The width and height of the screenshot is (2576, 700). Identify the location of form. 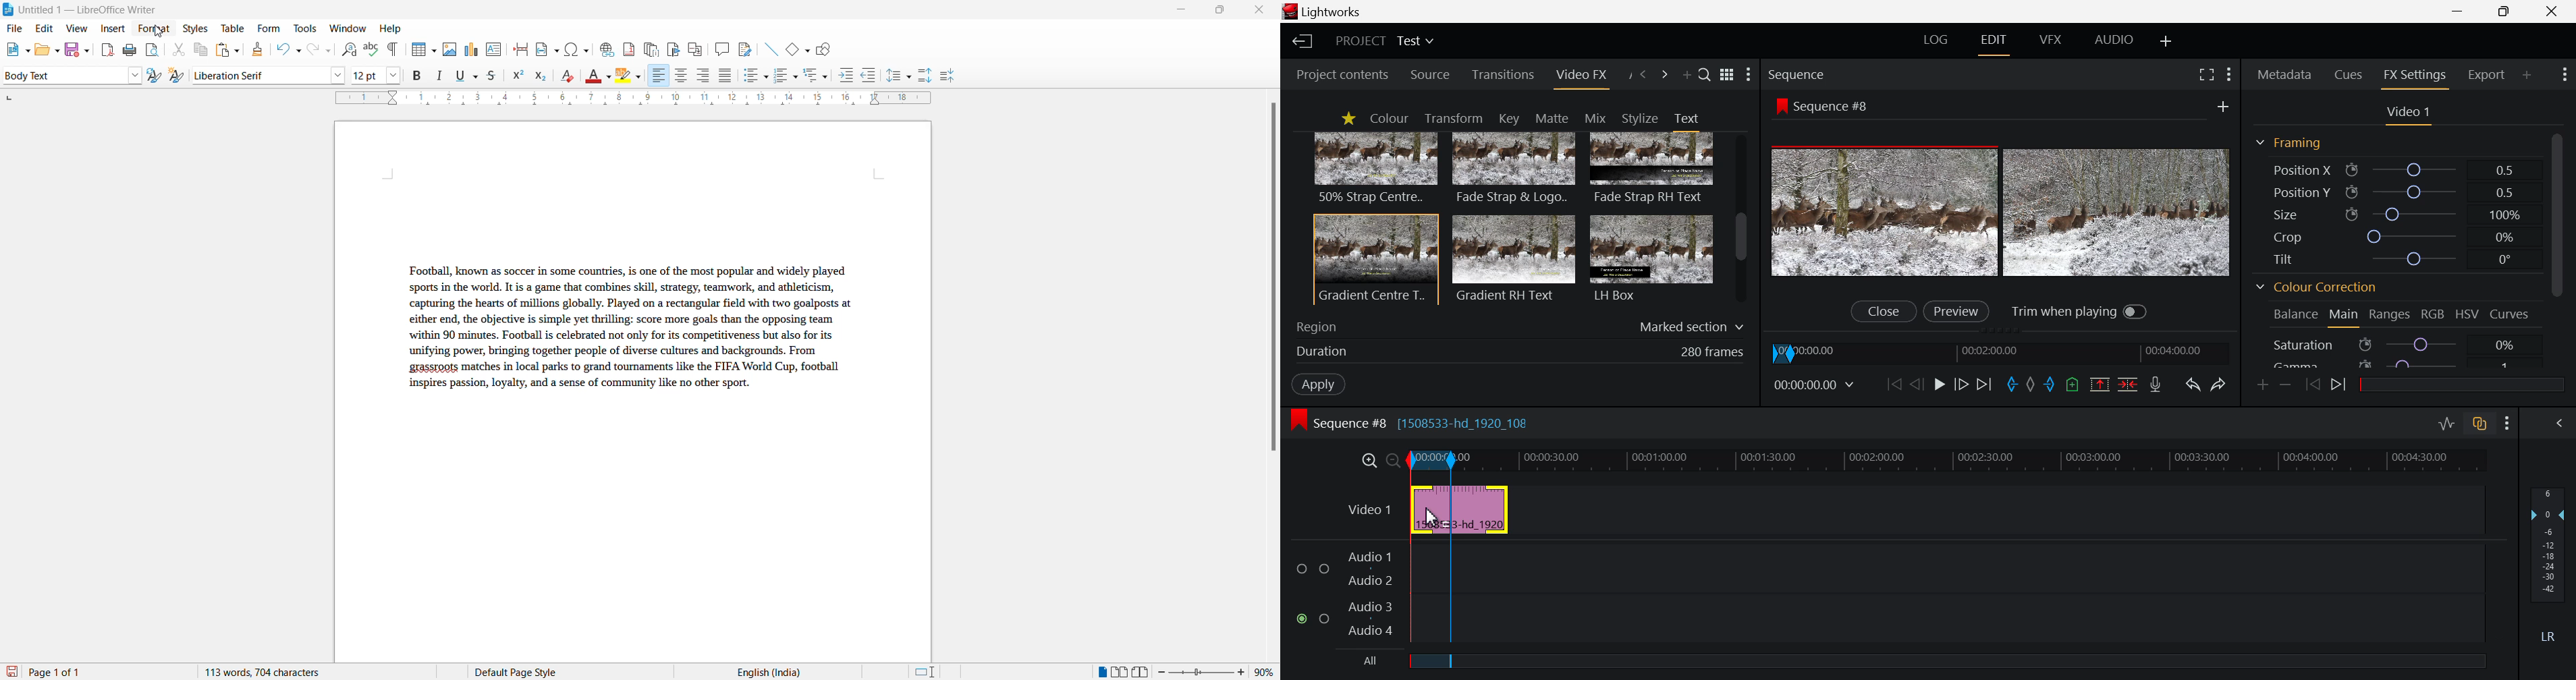
(269, 28).